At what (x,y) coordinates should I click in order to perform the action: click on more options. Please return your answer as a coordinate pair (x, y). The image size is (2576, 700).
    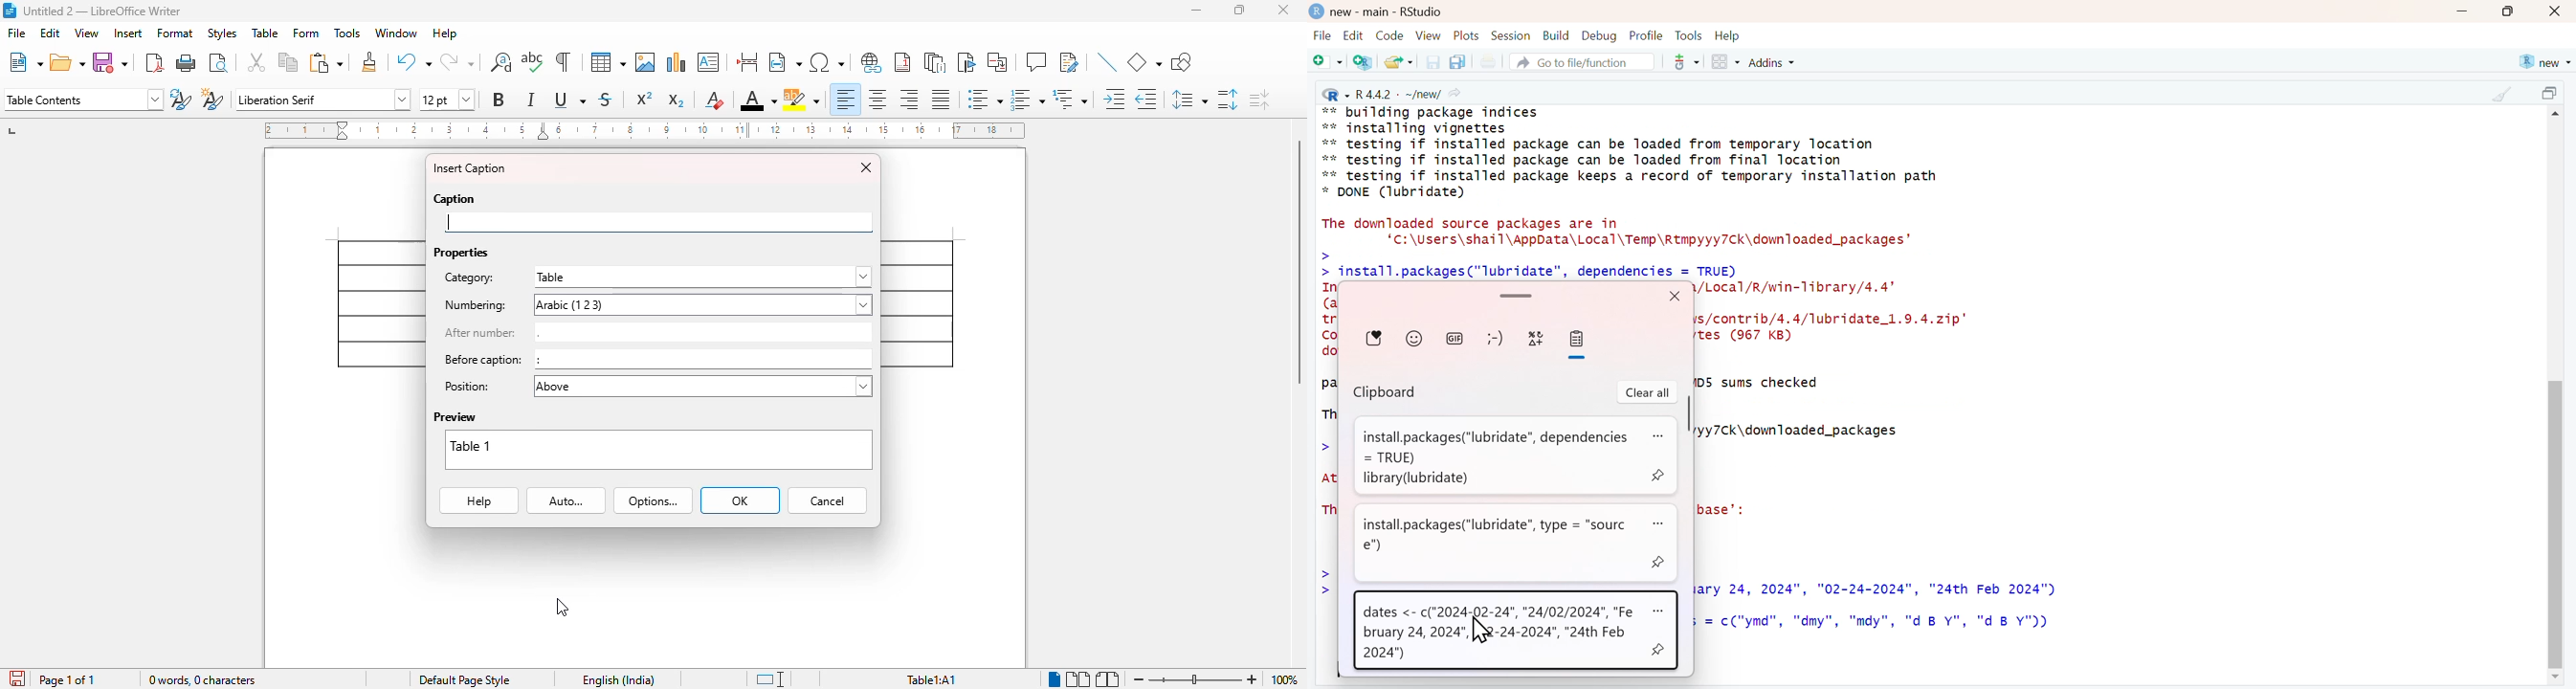
    Looking at the image, I should click on (1660, 610).